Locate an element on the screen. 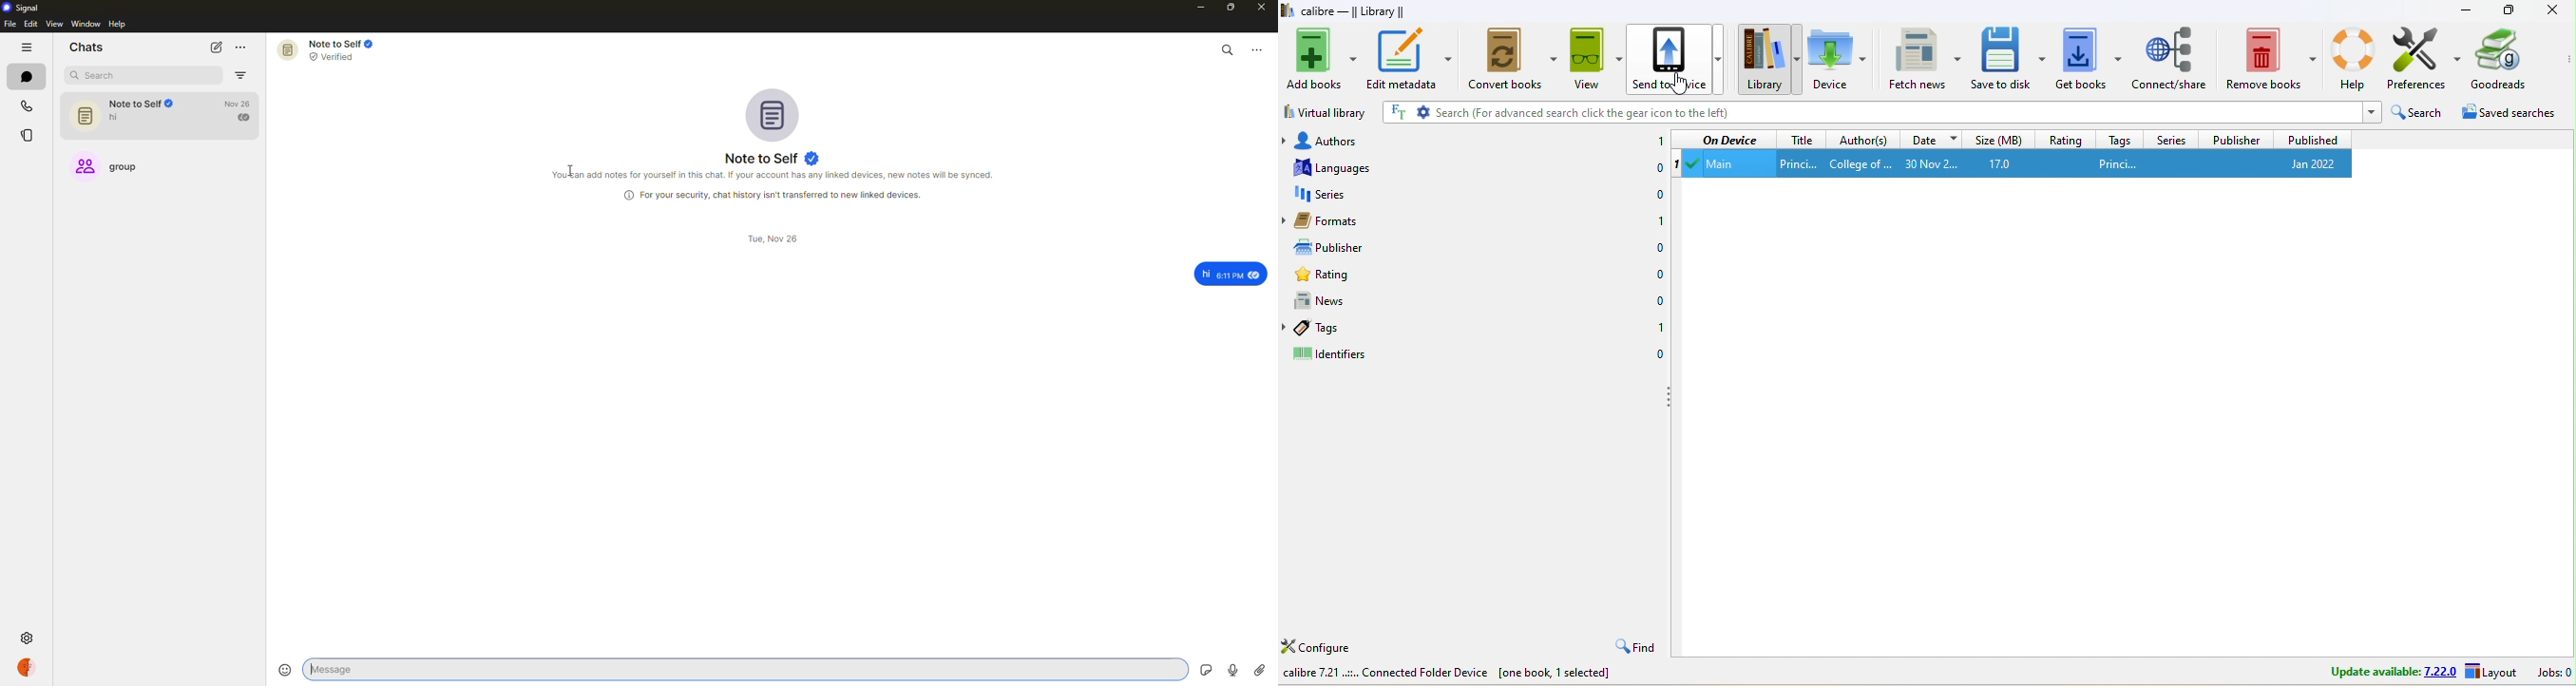  saved searches is located at coordinates (2511, 114).